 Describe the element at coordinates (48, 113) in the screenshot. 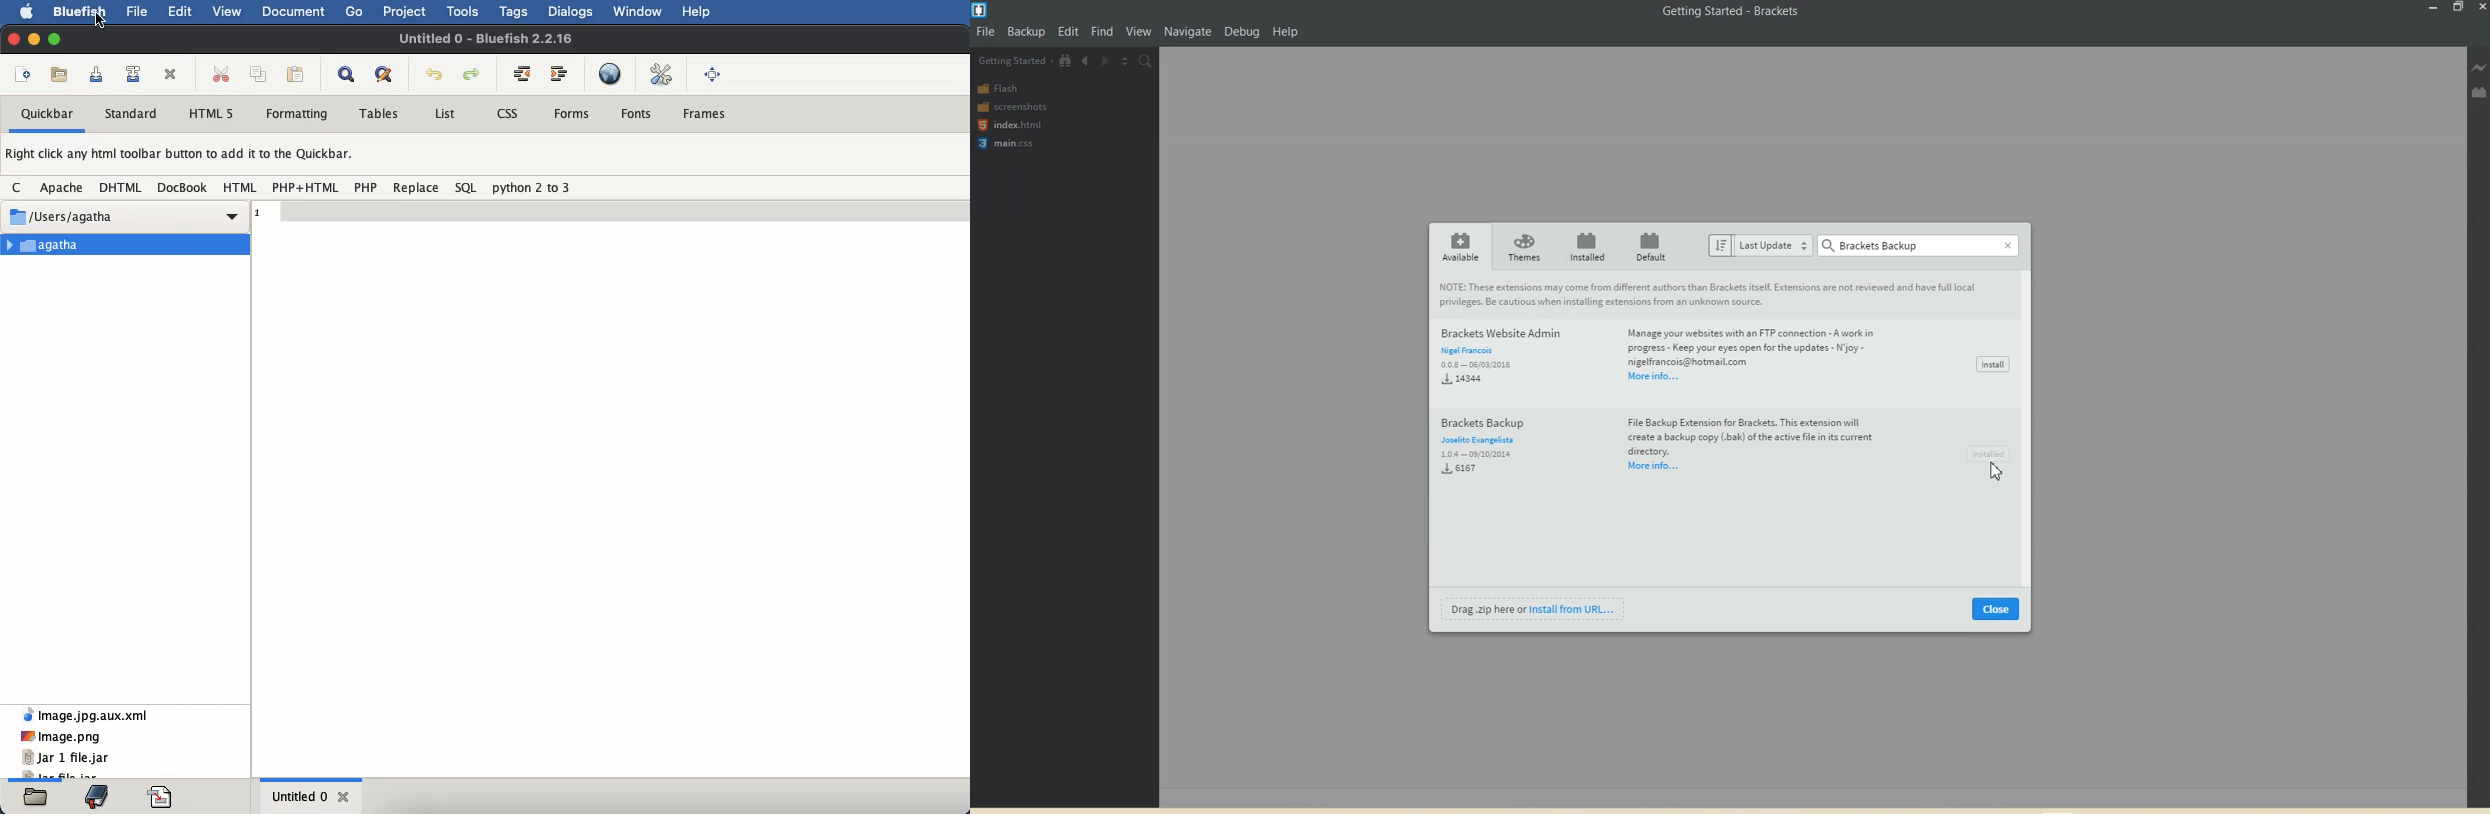

I see `quickbar` at that location.